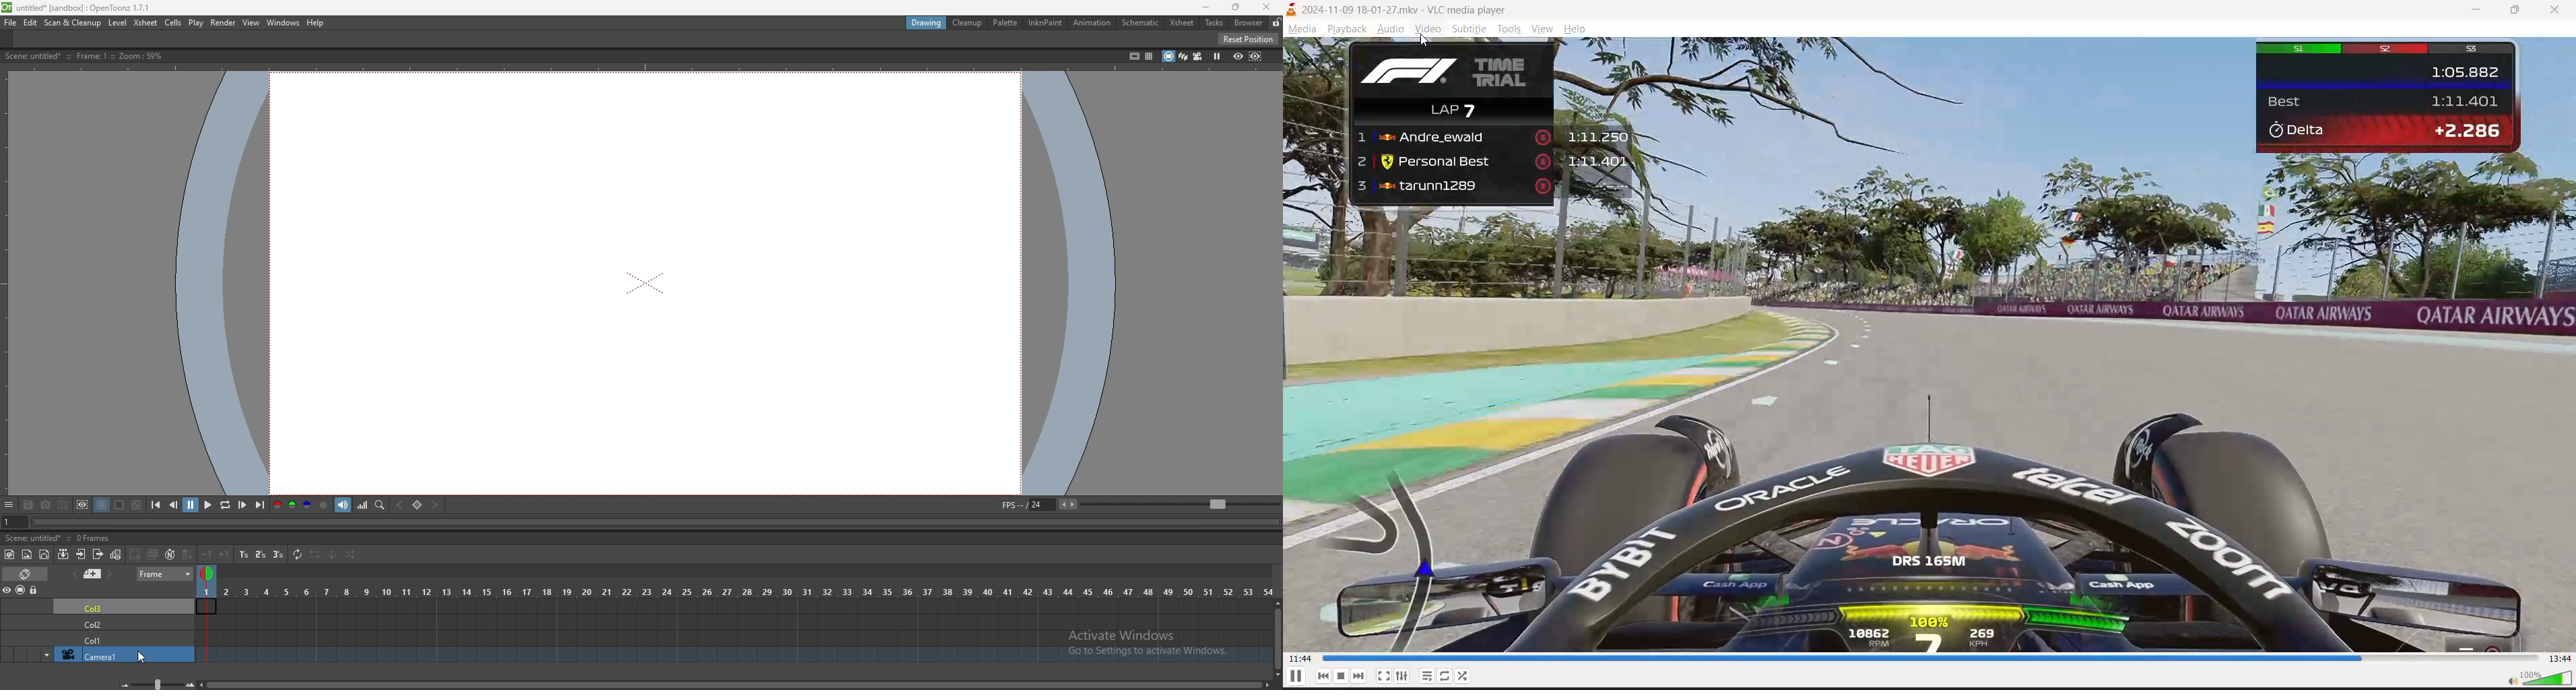 This screenshot has width=2576, height=700. Describe the element at coordinates (35, 590) in the screenshot. I see `lock` at that location.